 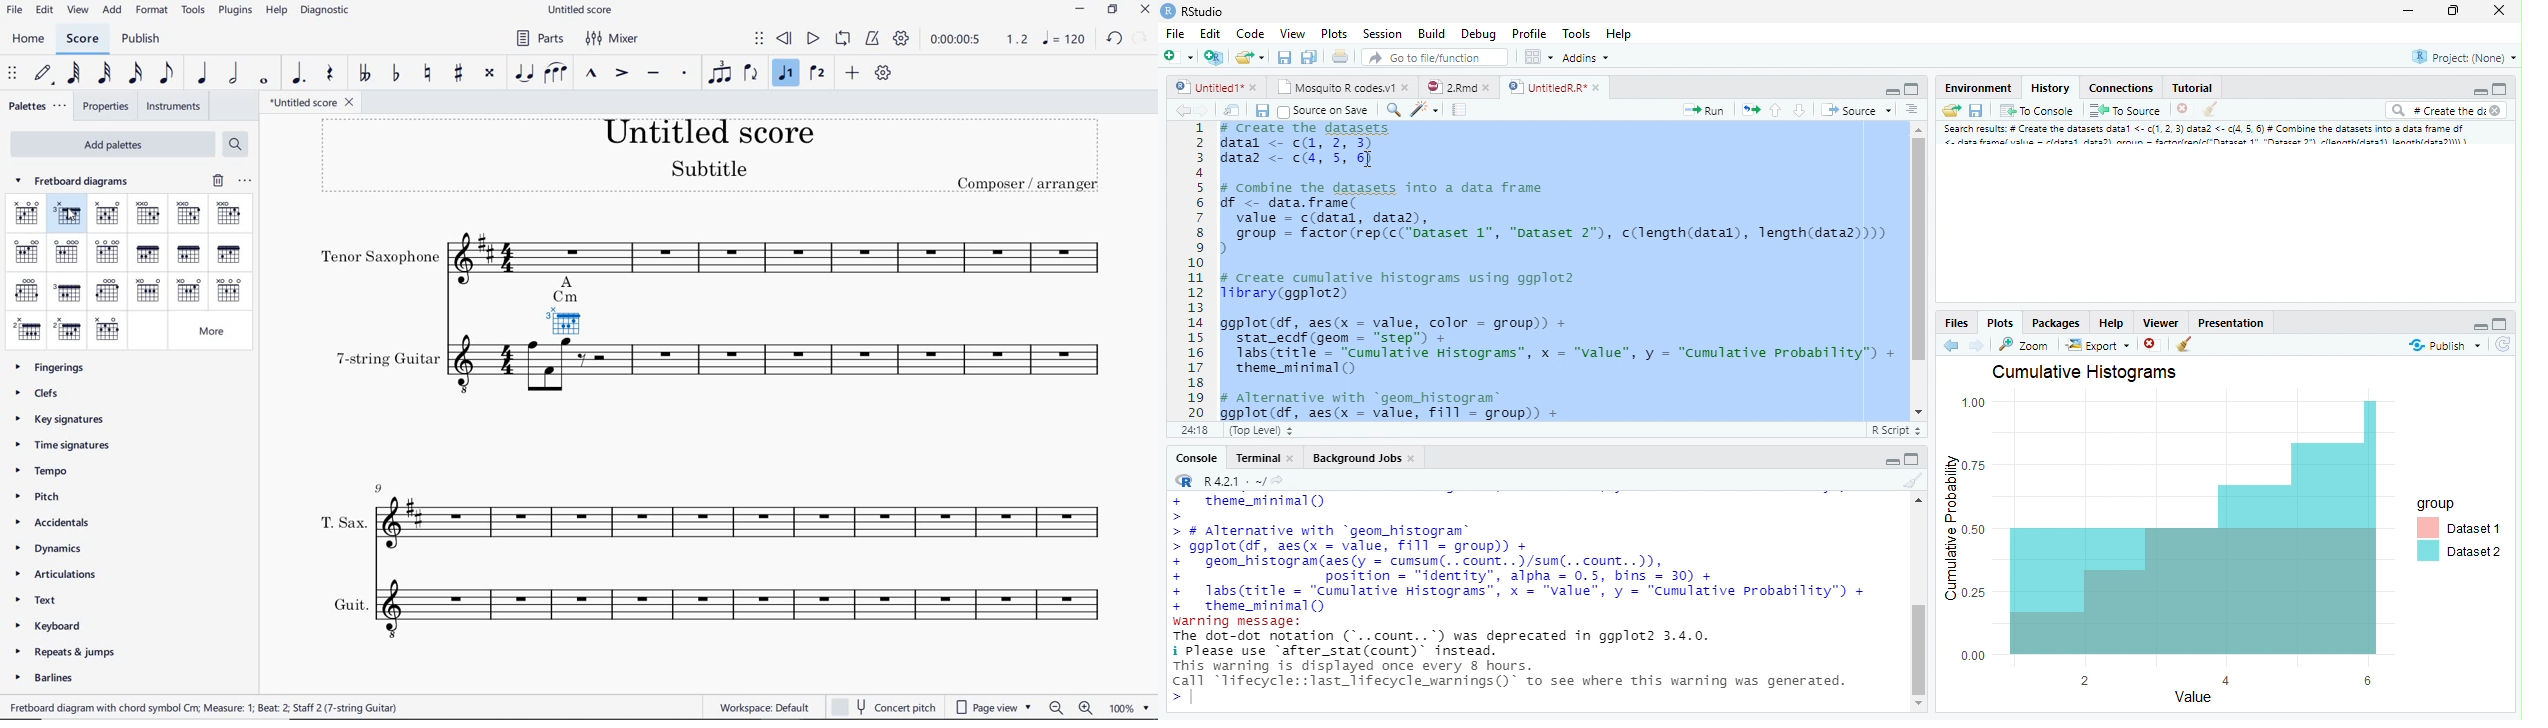 I want to click on G7, so click(x=109, y=290).